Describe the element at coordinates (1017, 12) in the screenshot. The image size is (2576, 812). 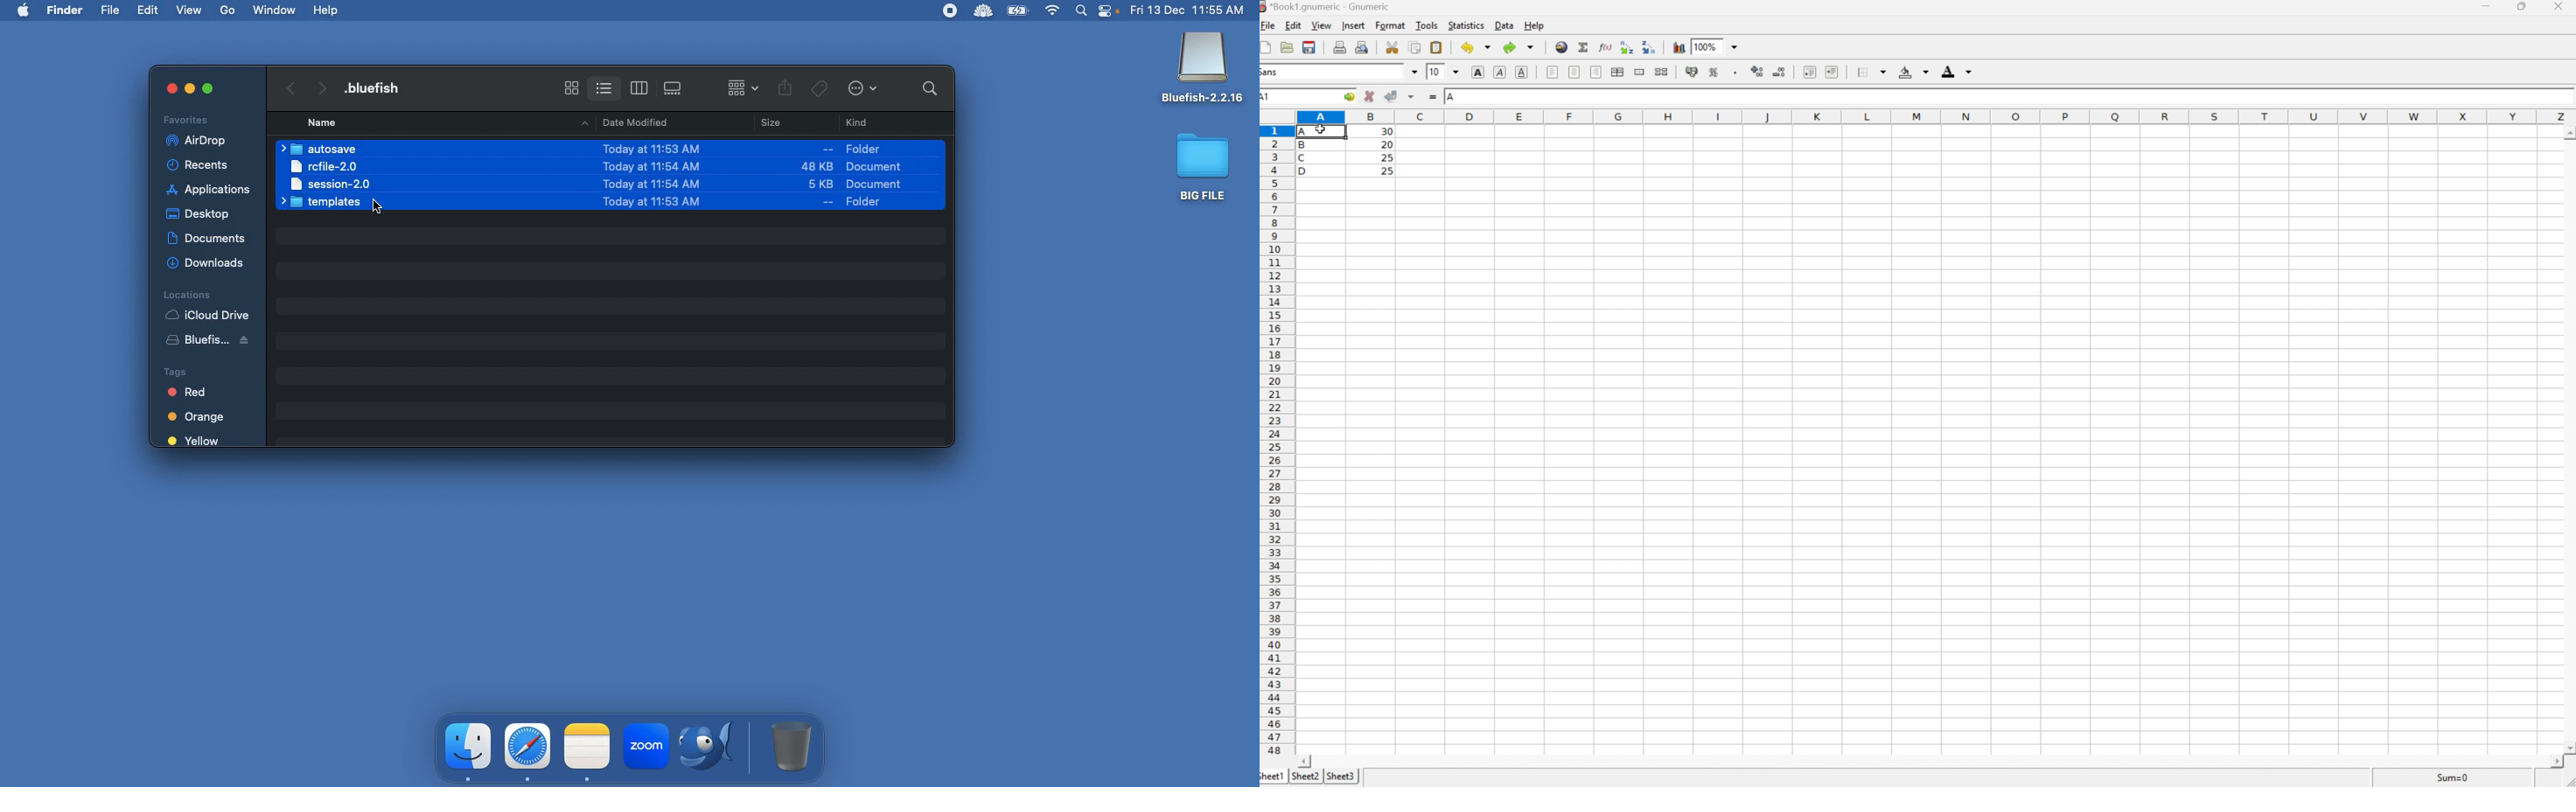
I see `Charge` at that location.